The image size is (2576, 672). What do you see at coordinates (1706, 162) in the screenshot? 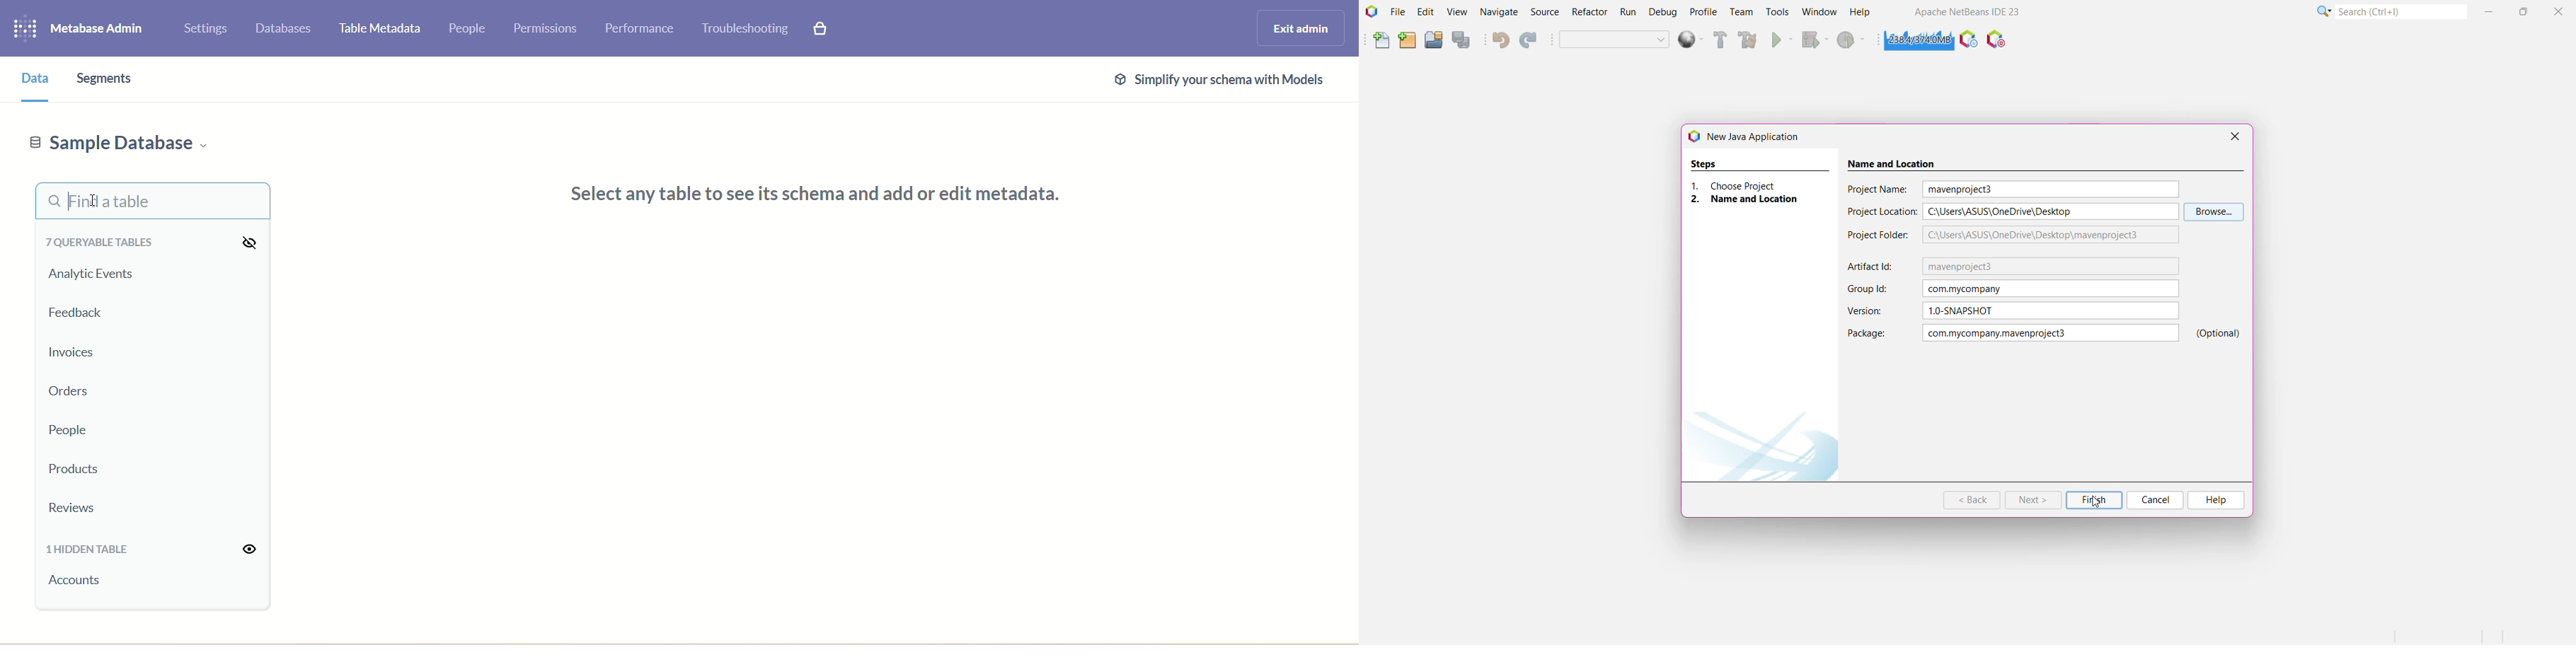
I see `Steps` at bounding box center [1706, 162].